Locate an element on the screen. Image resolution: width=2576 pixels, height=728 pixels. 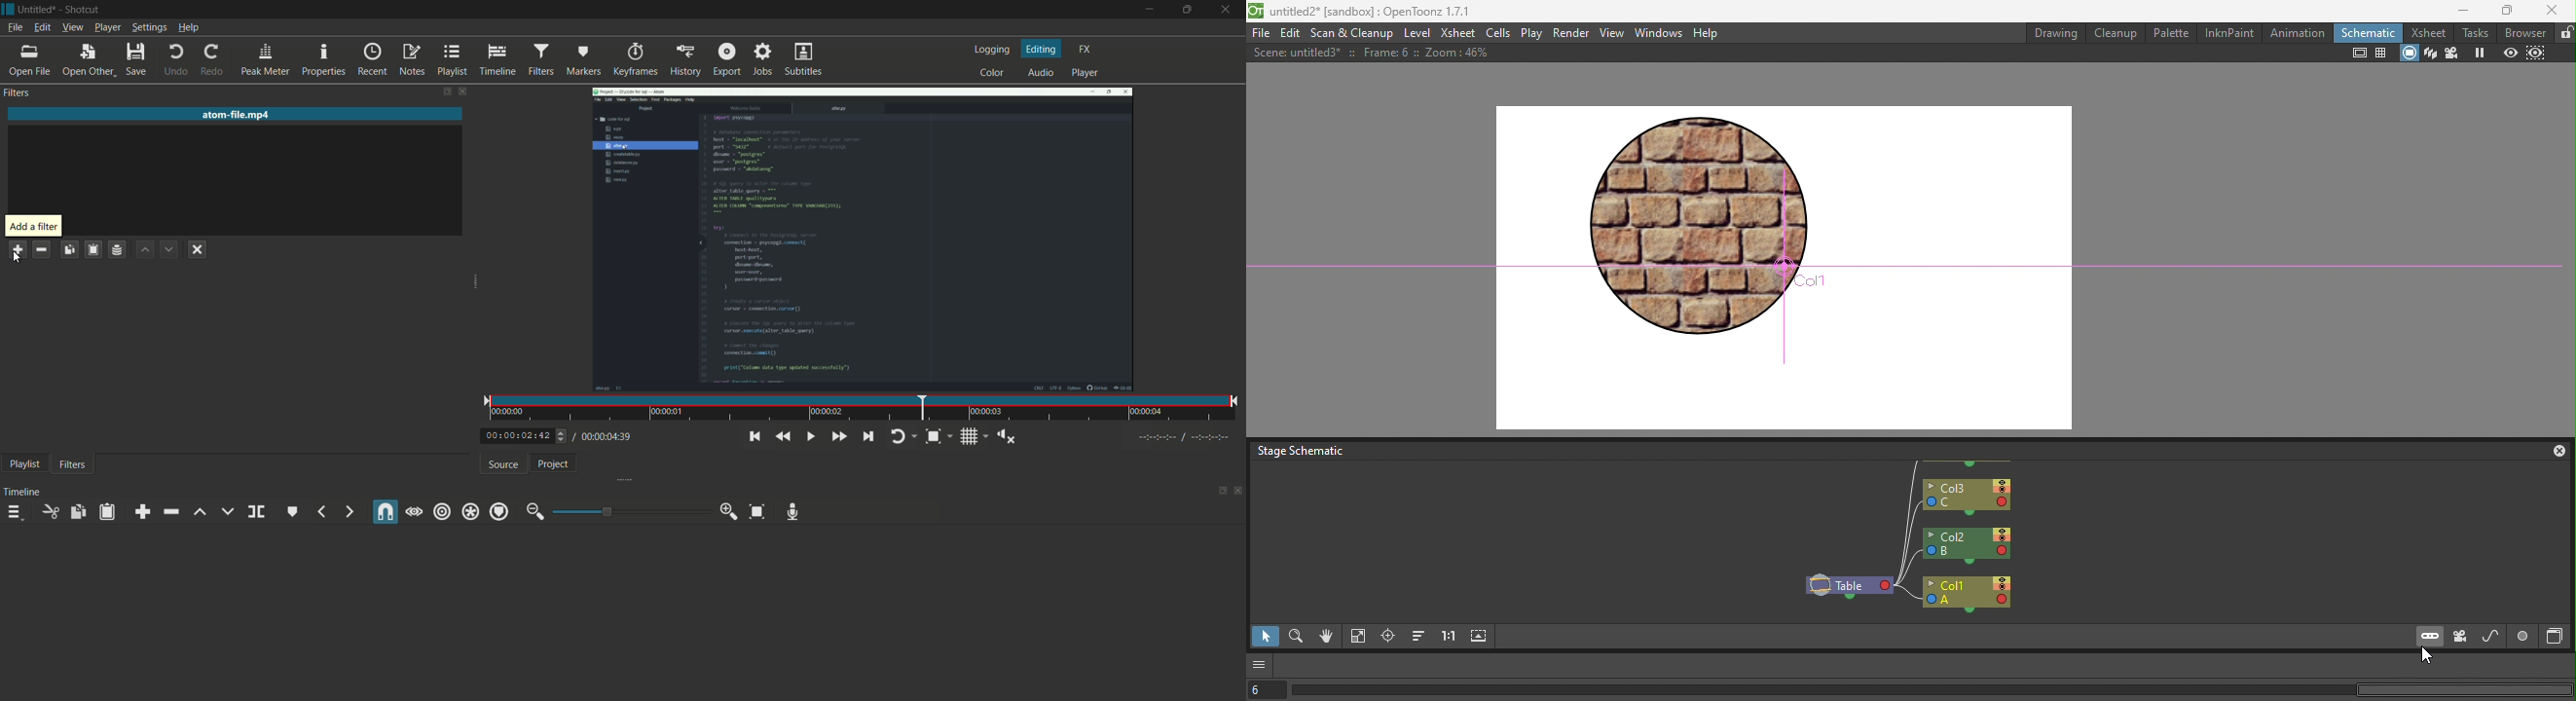
toggle play or pause is located at coordinates (811, 437).